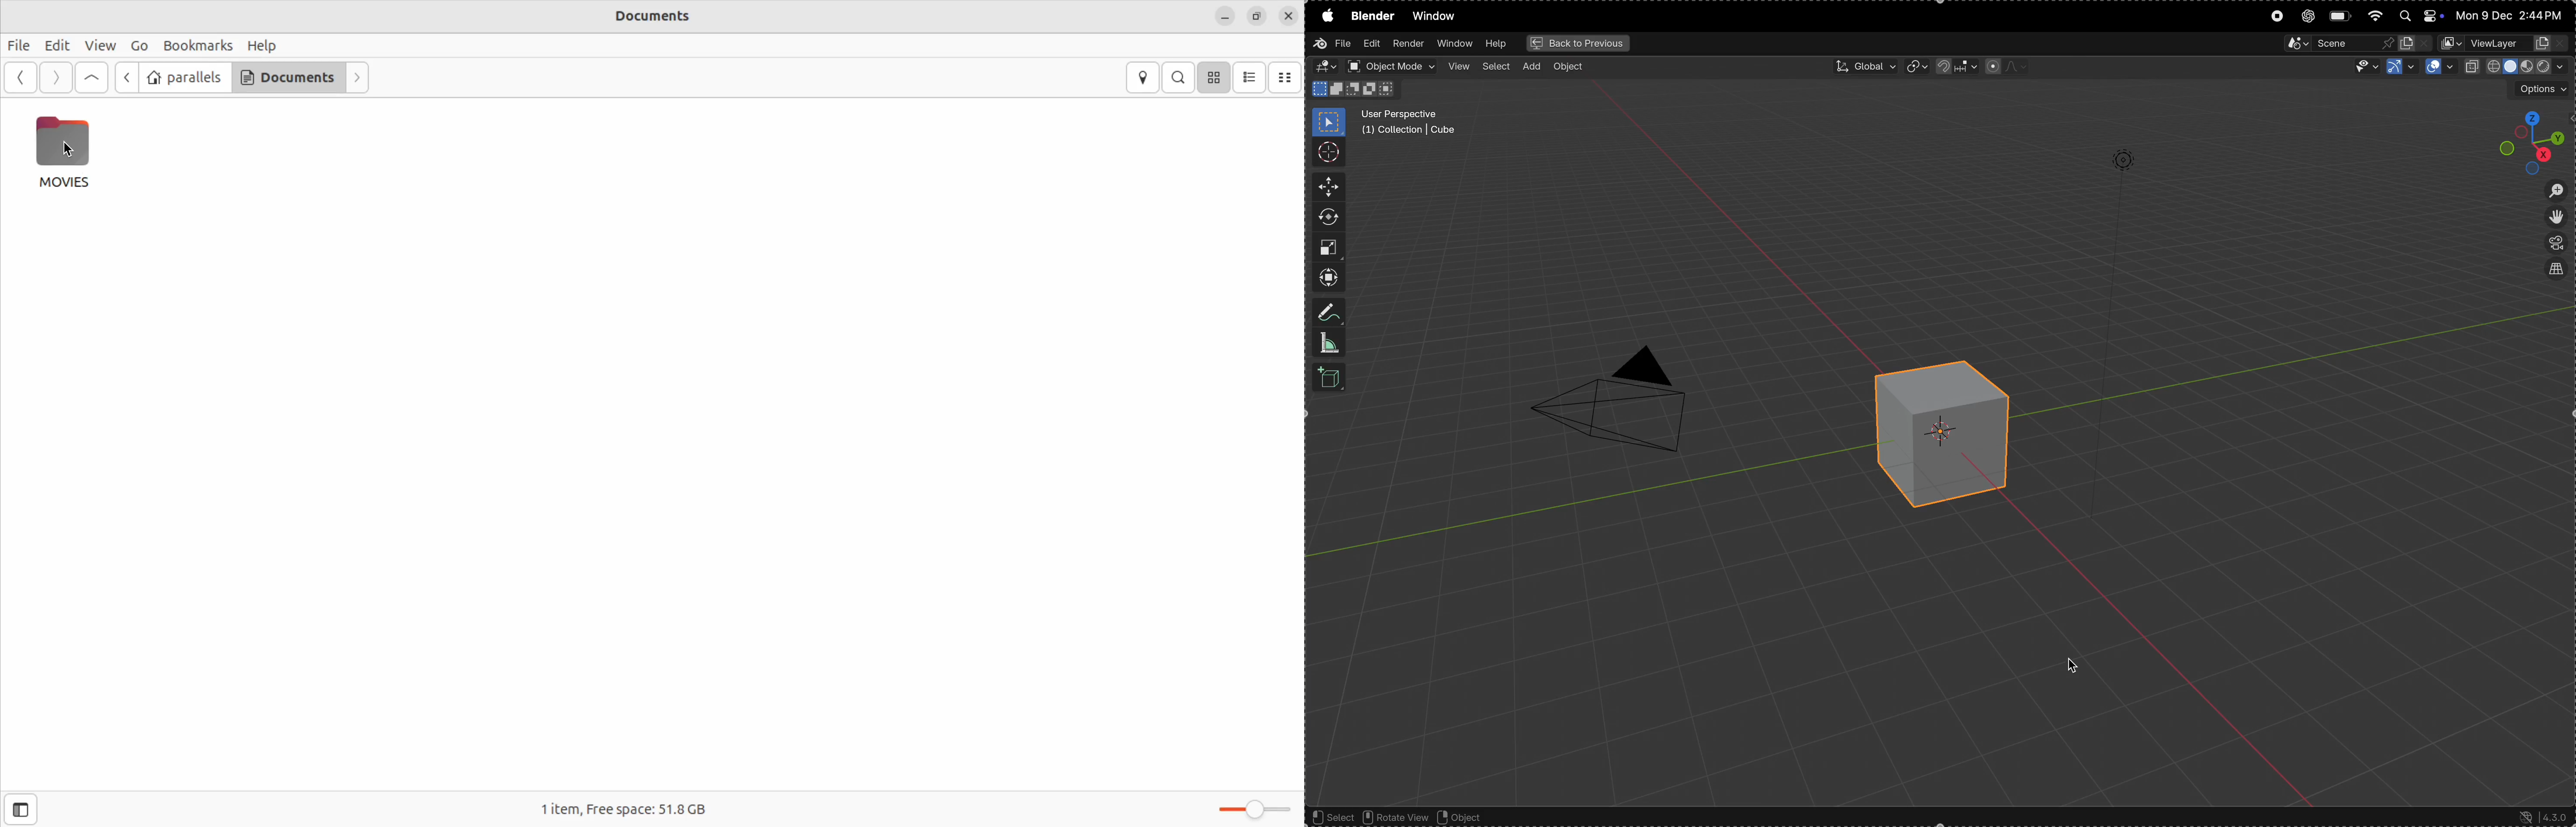  What do you see at coordinates (1497, 43) in the screenshot?
I see `help` at bounding box center [1497, 43].